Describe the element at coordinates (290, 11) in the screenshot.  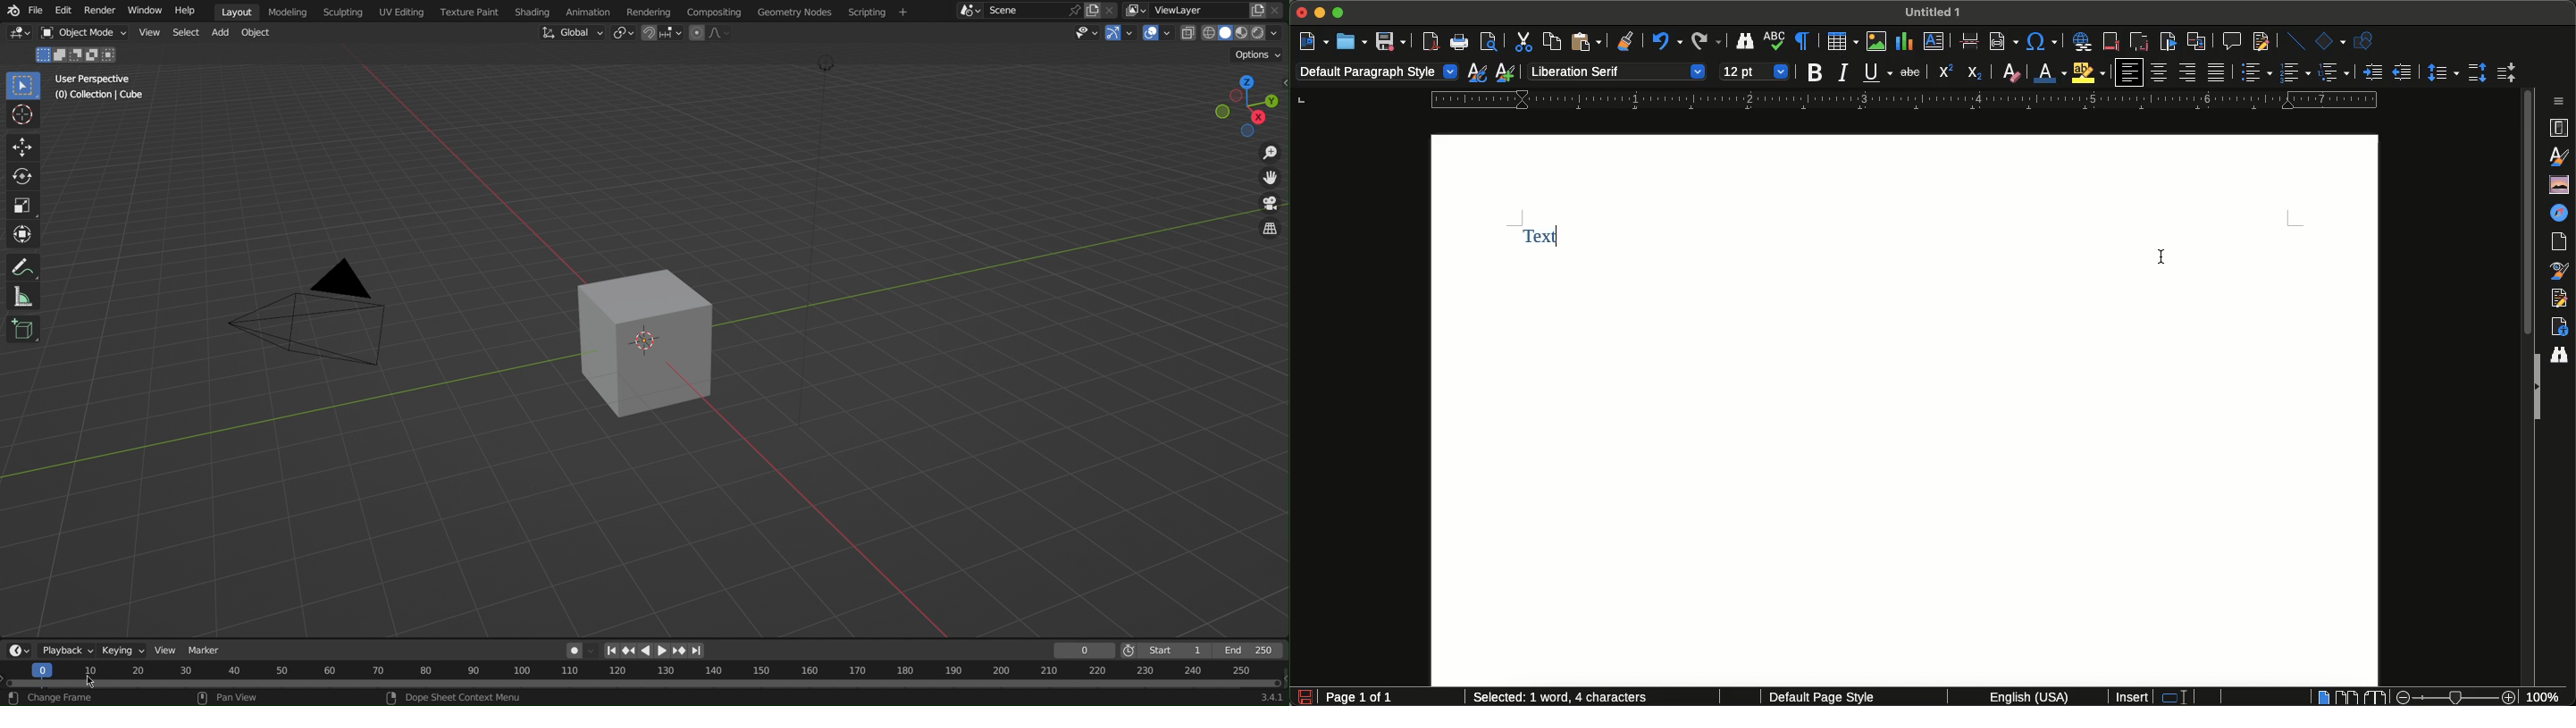
I see `Modeling` at that location.